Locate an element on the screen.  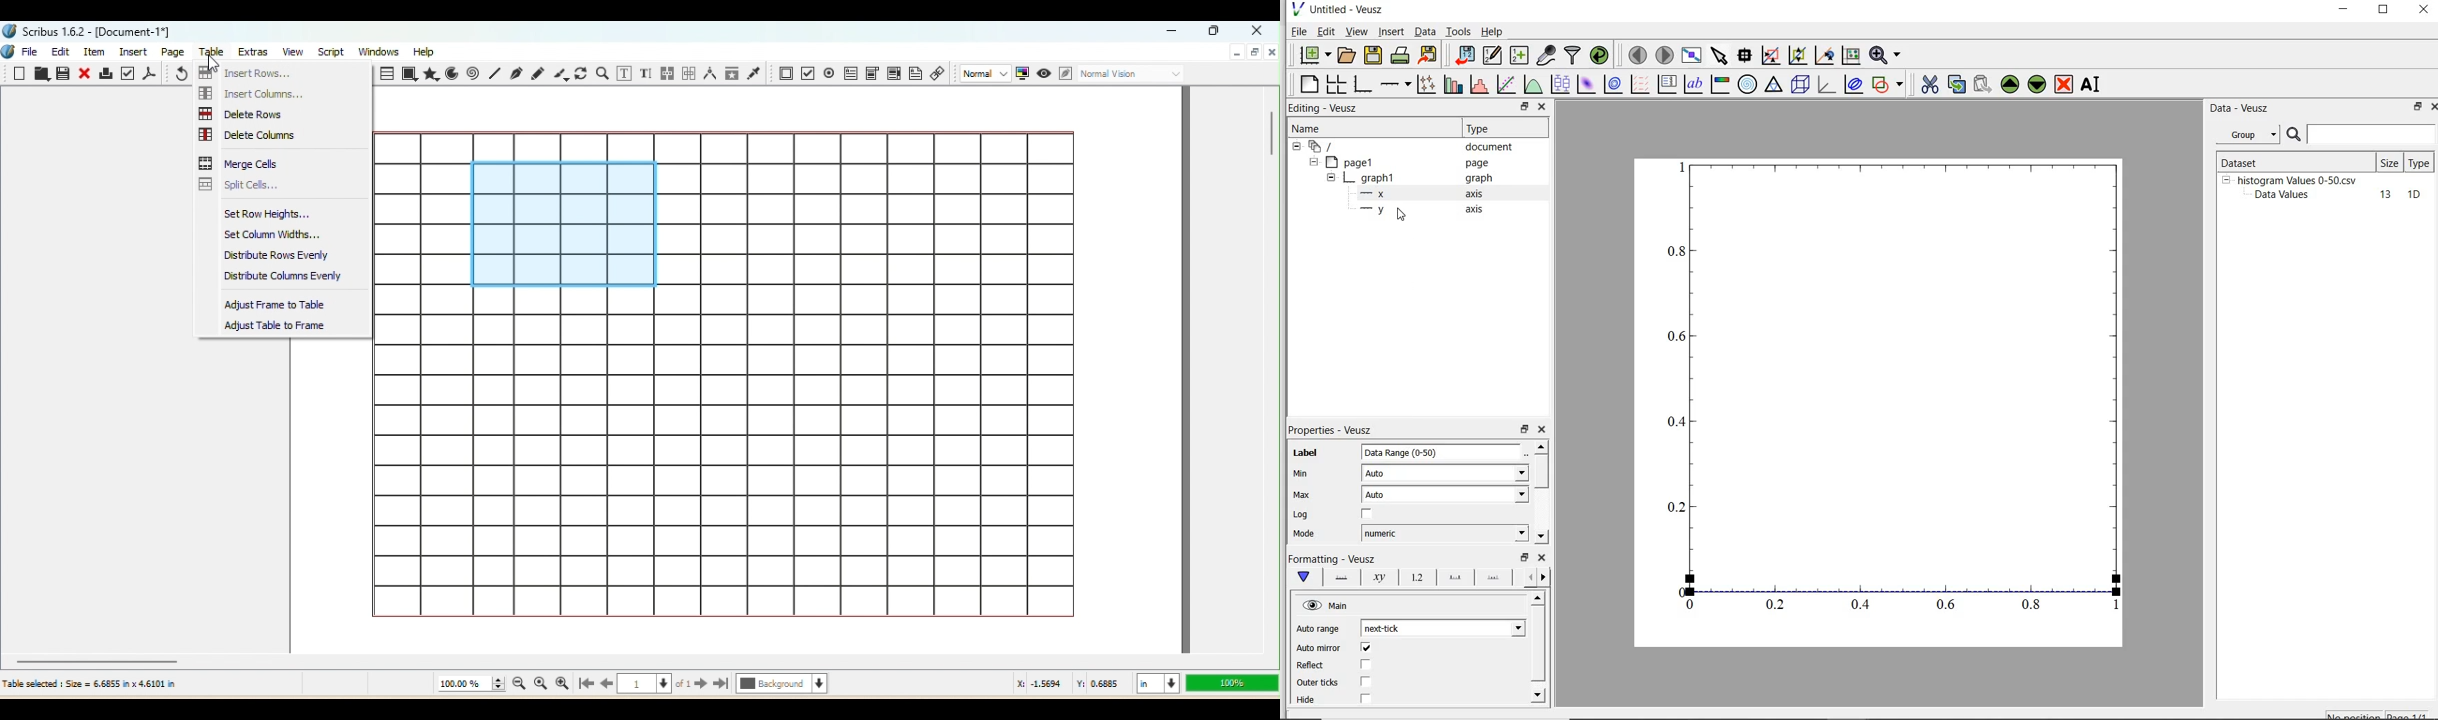
Select the current layer is located at coordinates (782, 685).